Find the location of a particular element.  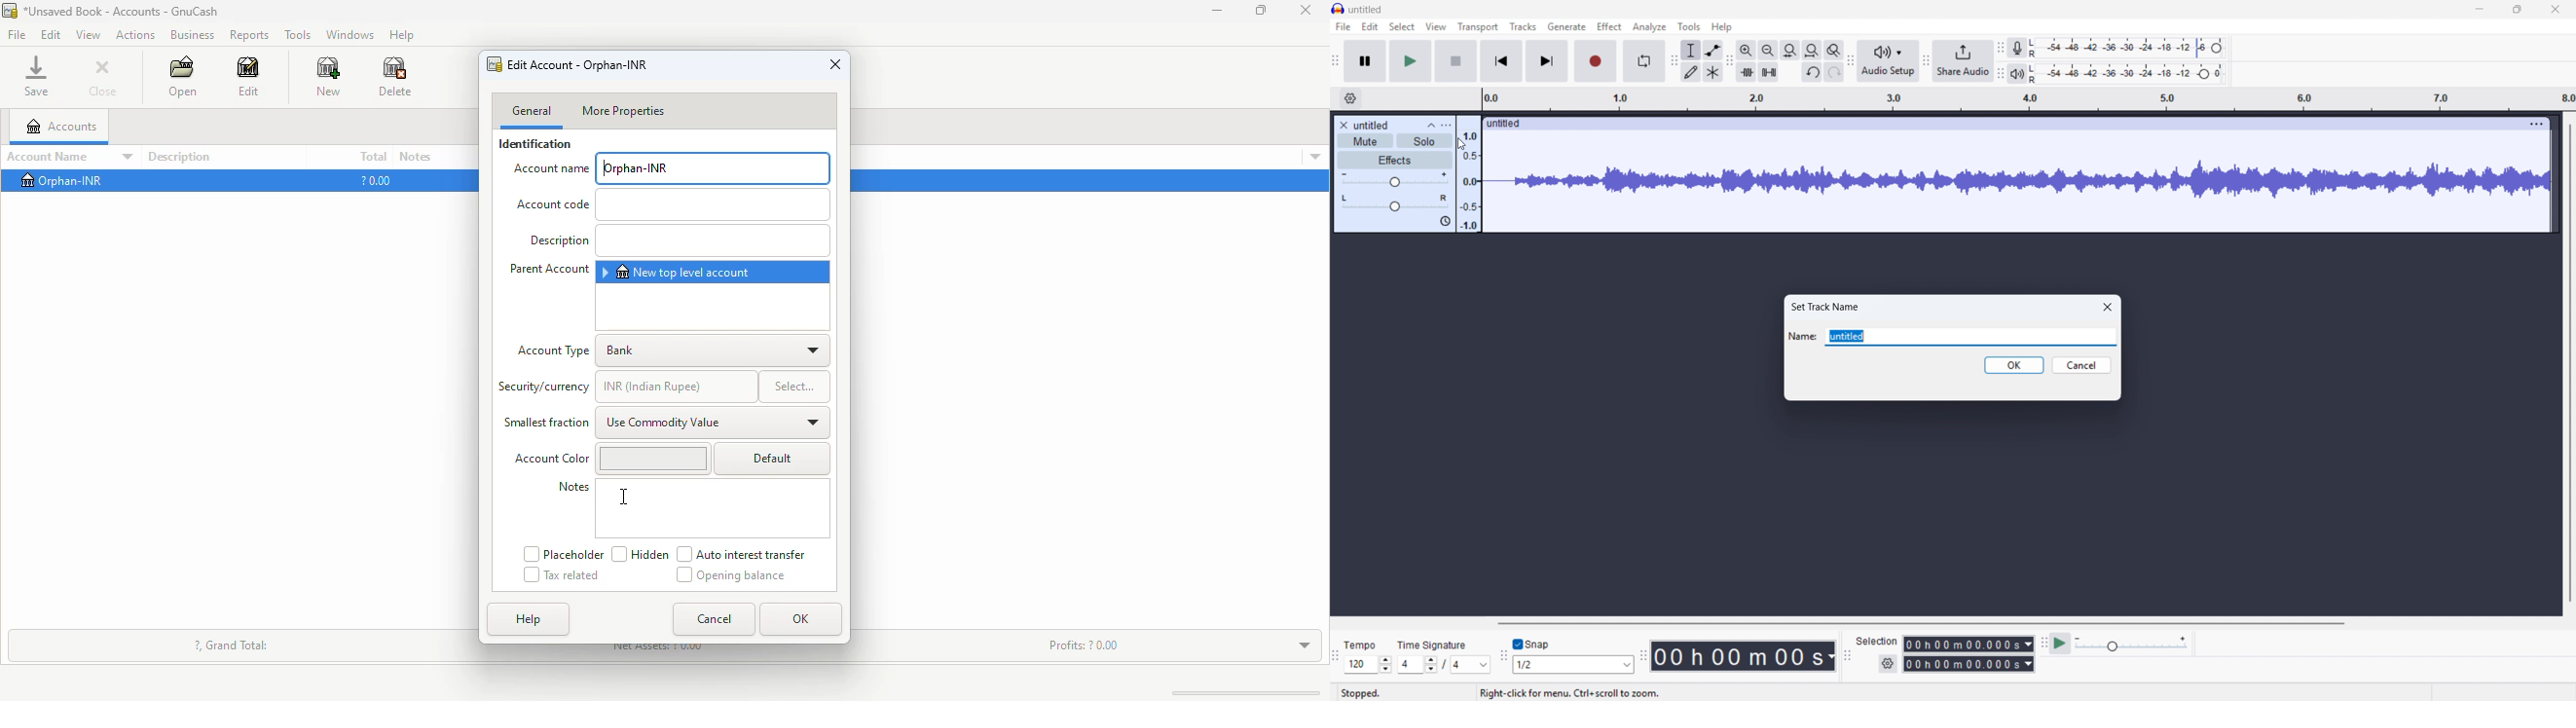

Edit  is located at coordinates (1369, 27).